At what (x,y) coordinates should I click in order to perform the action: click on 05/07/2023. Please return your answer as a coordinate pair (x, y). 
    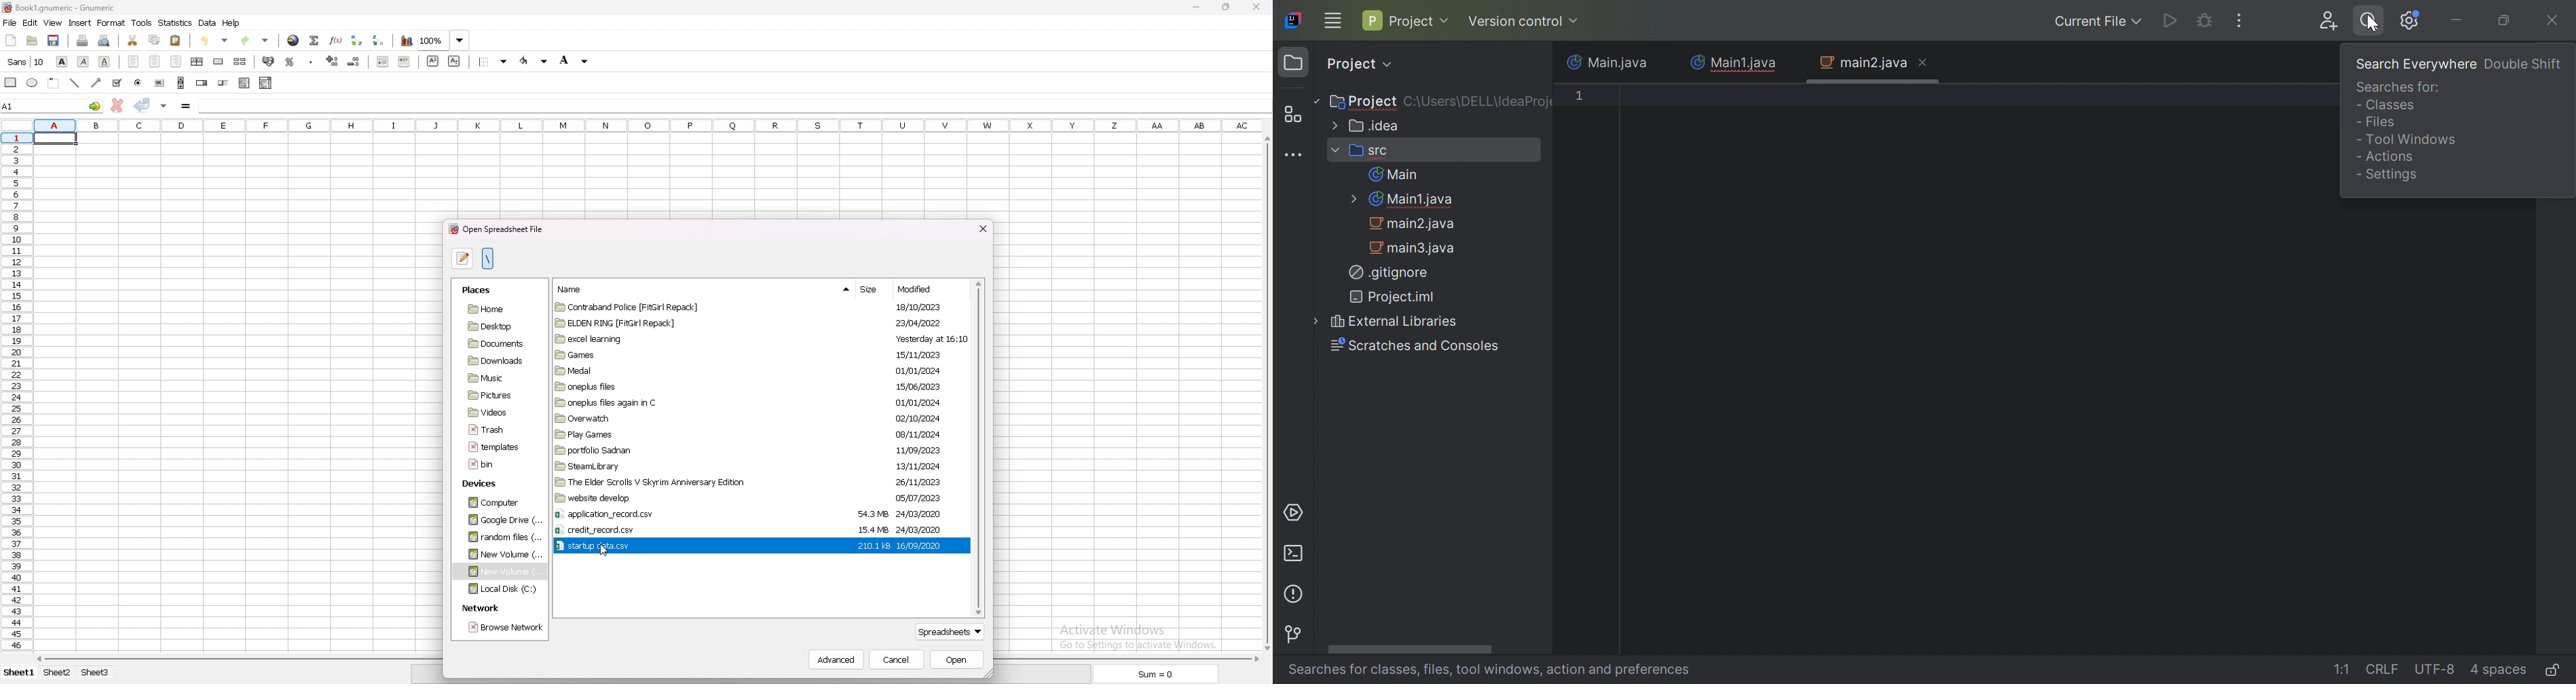
    Looking at the image, I should click on (918, 499).